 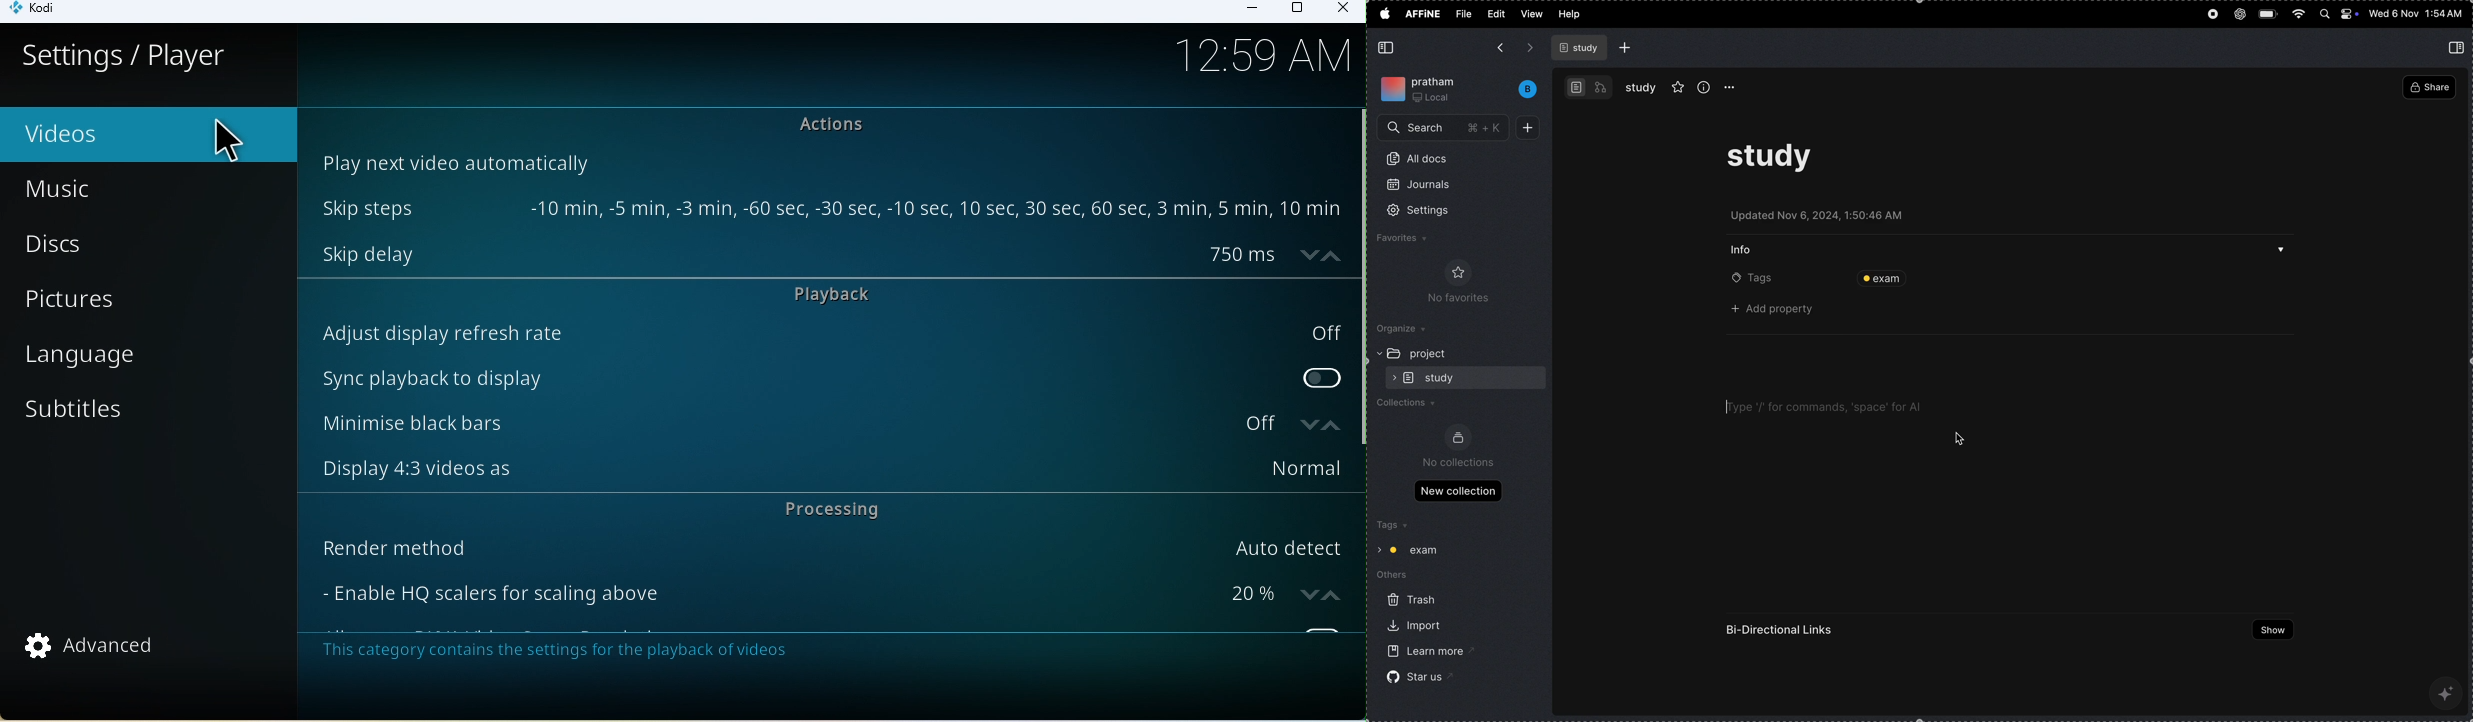 I want to click on Bi directional, so click(x=1781, y=630).